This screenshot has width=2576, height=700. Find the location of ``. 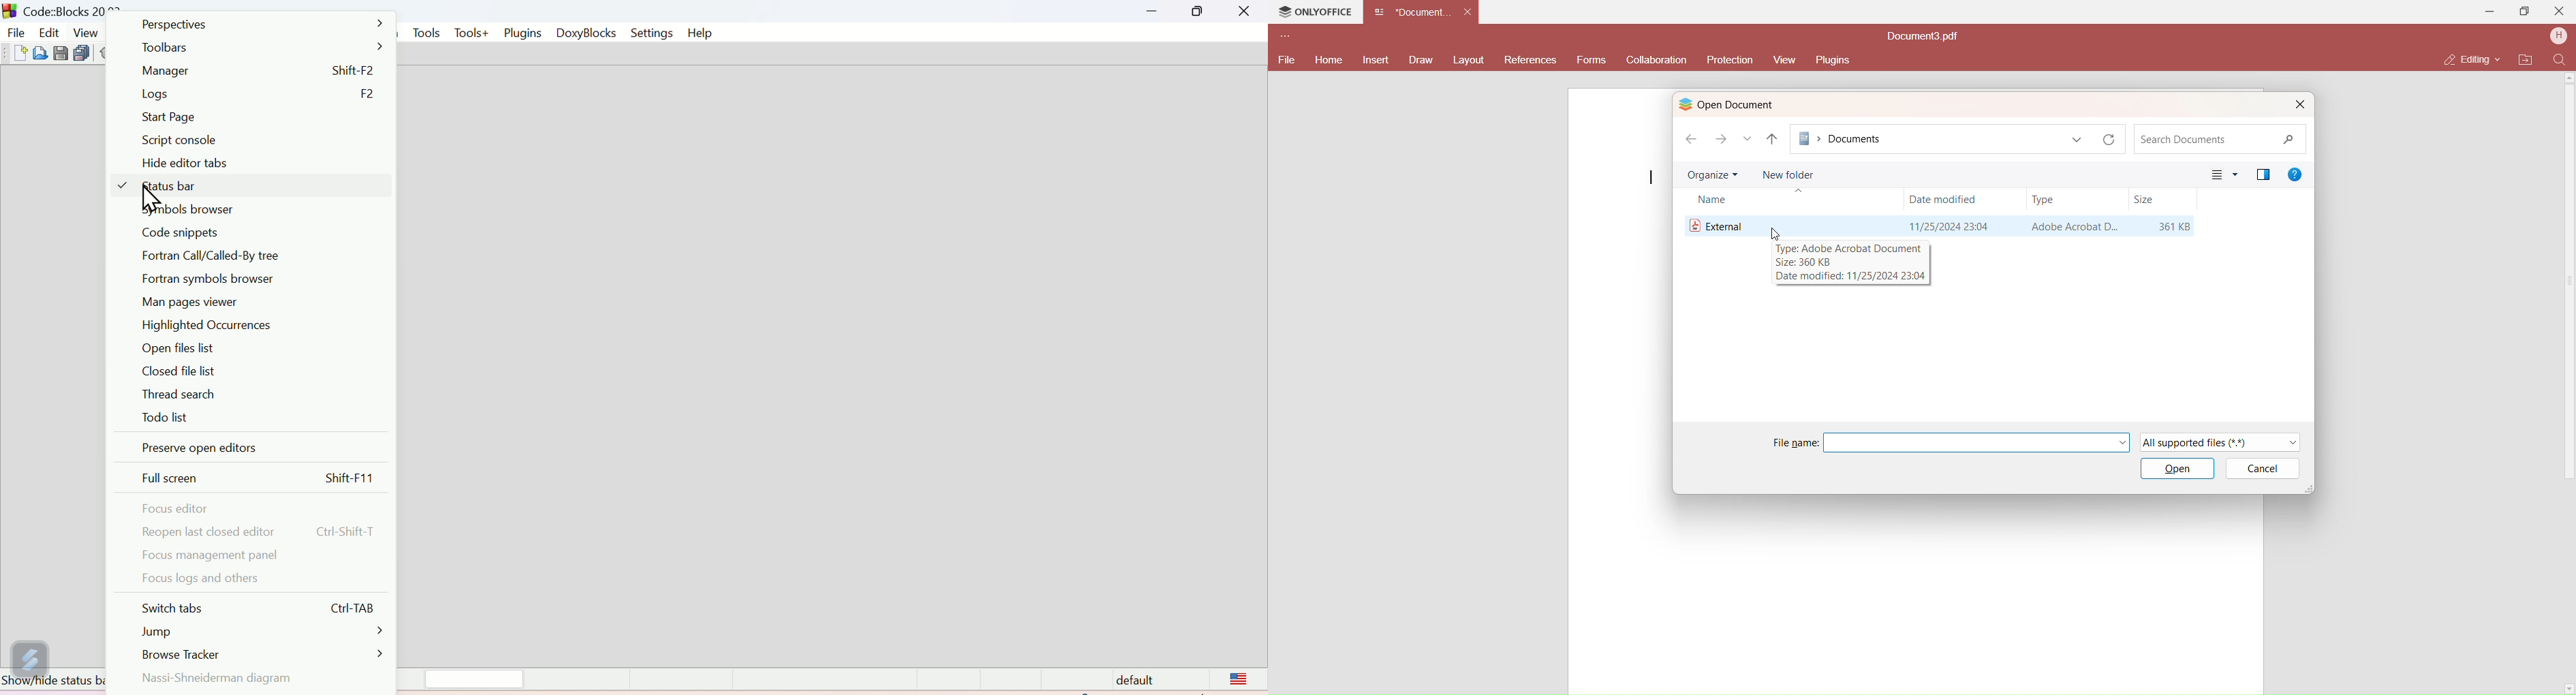

 is located at coordinates (8, 9).